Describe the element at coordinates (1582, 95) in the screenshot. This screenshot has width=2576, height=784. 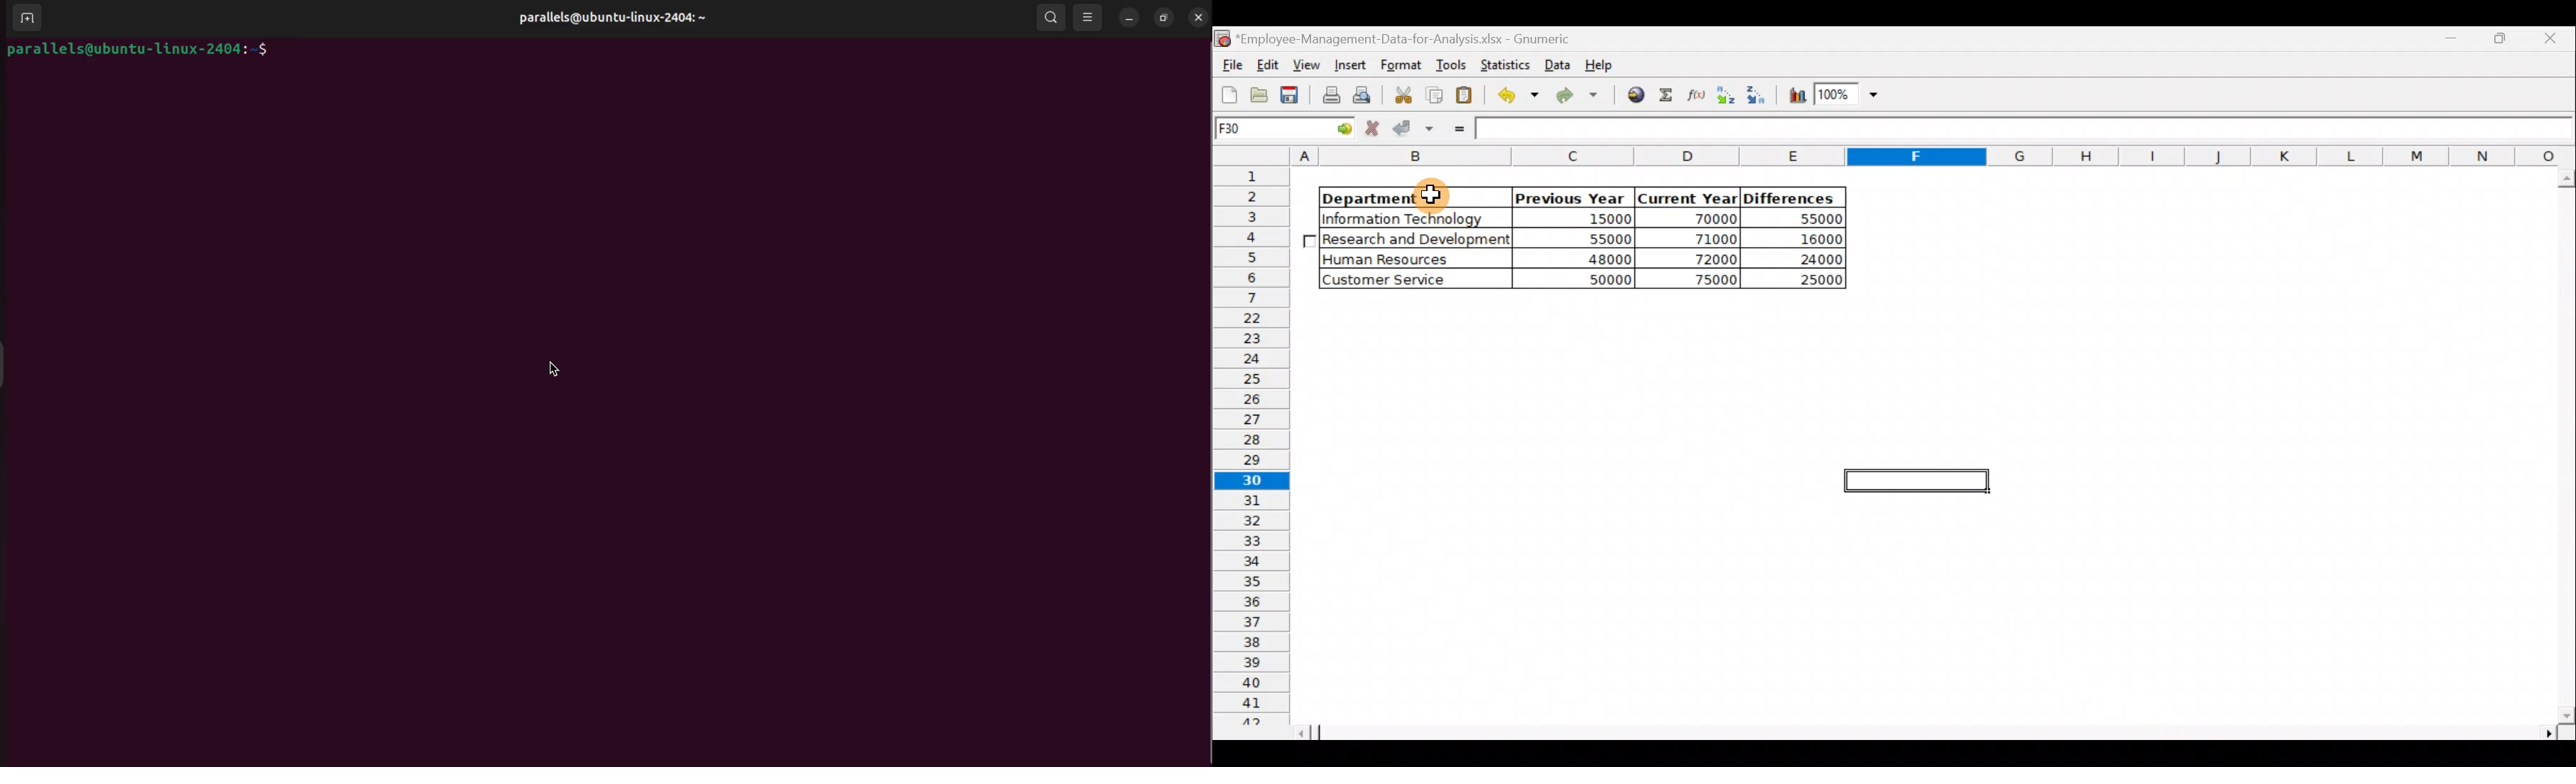
I see `Redo undone action` at that location.